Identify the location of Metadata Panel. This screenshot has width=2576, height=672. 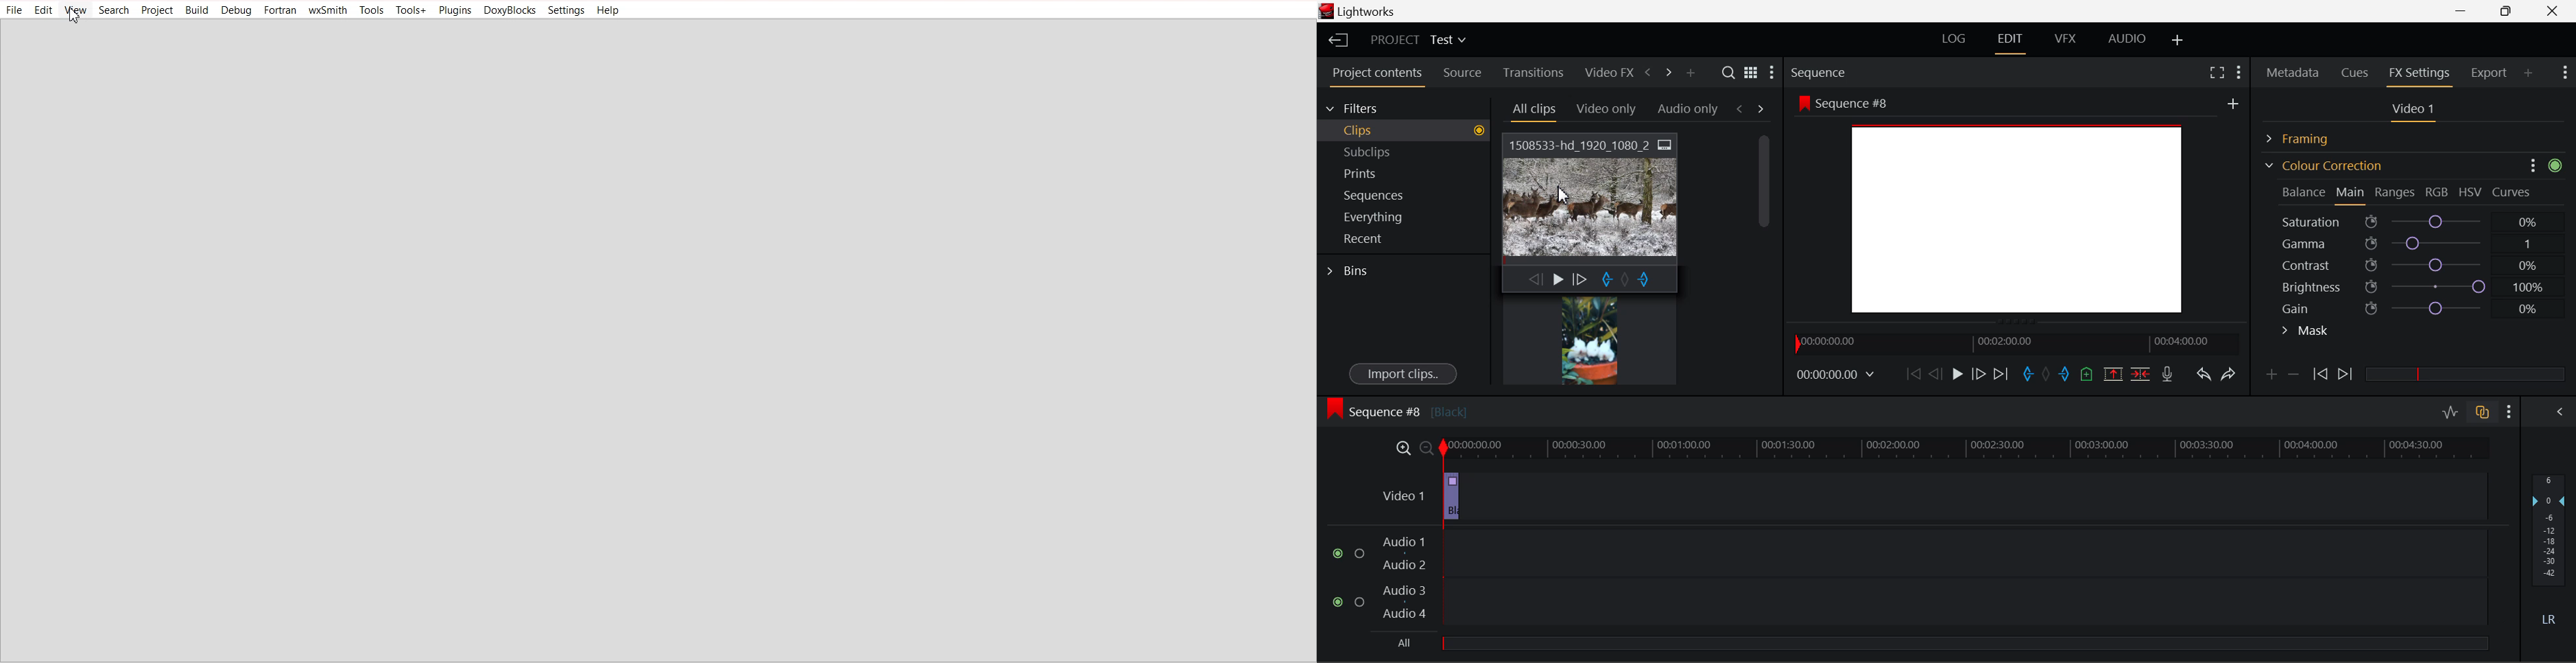
(2294, 70).